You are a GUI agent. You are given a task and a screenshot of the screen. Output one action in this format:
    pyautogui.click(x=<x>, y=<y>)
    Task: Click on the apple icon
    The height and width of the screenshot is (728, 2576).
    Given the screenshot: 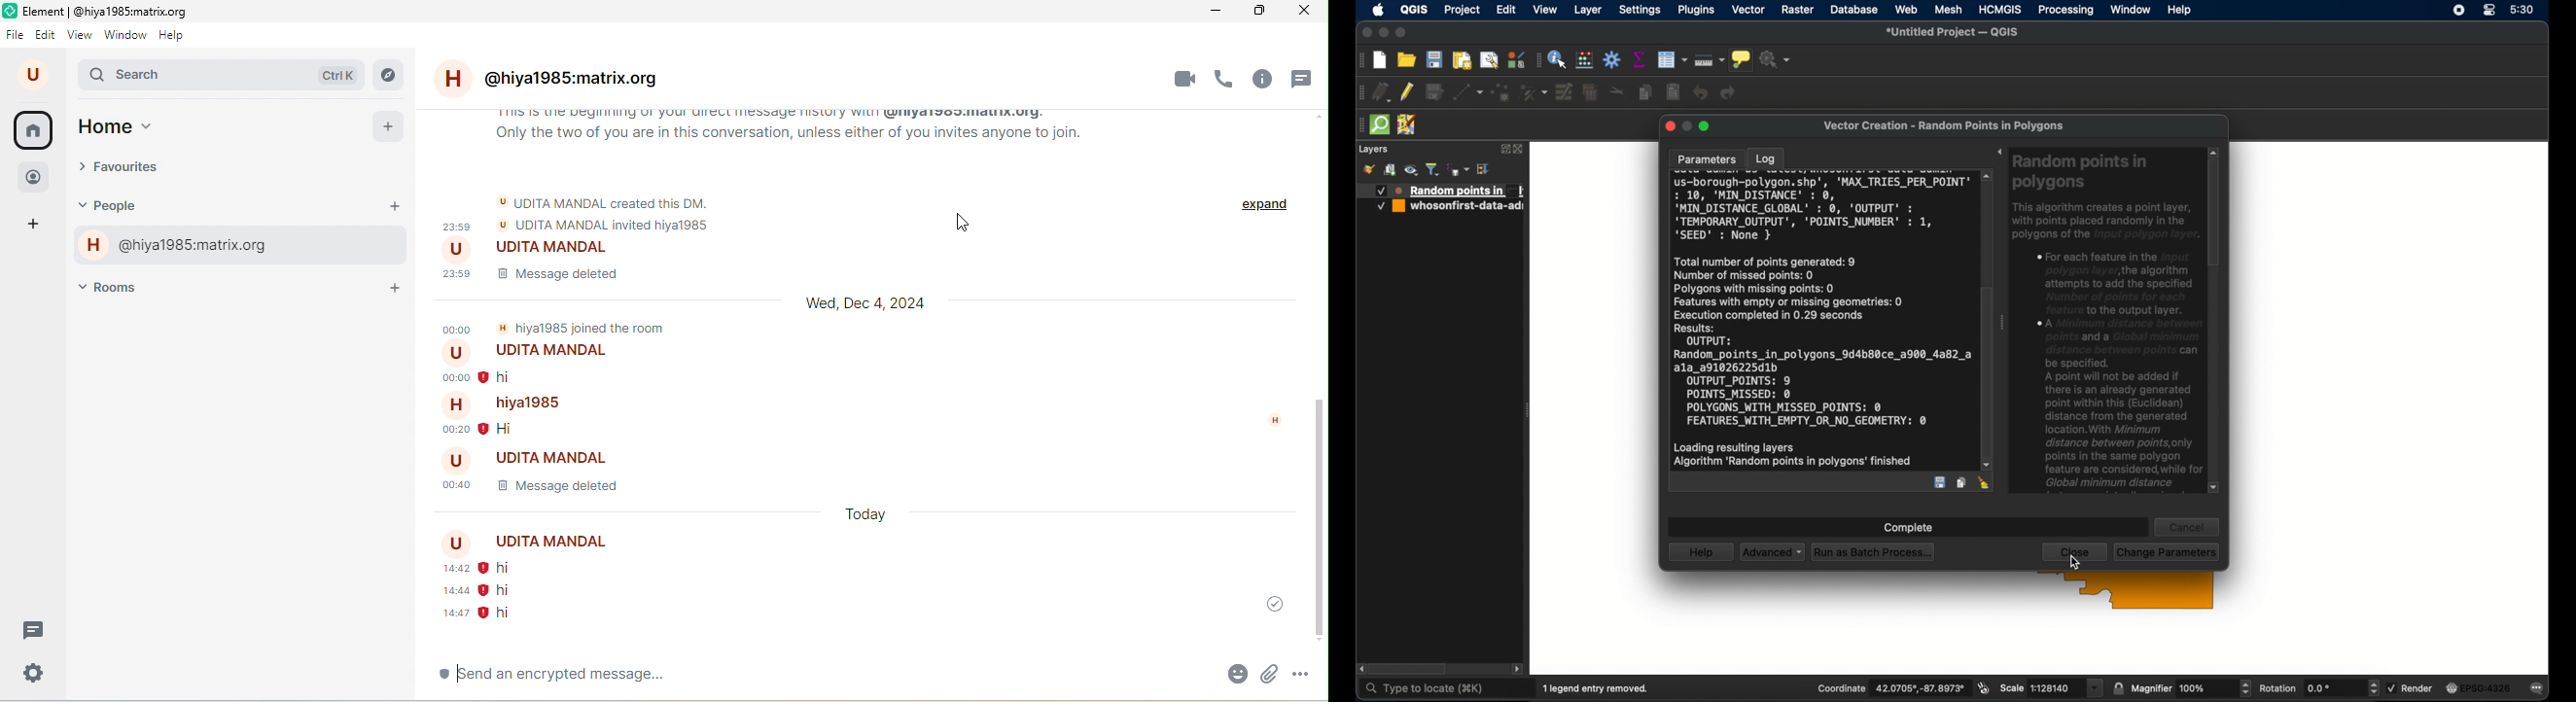 What is the action you would take?
    pyautogui.click(x=1378, y=10)
    